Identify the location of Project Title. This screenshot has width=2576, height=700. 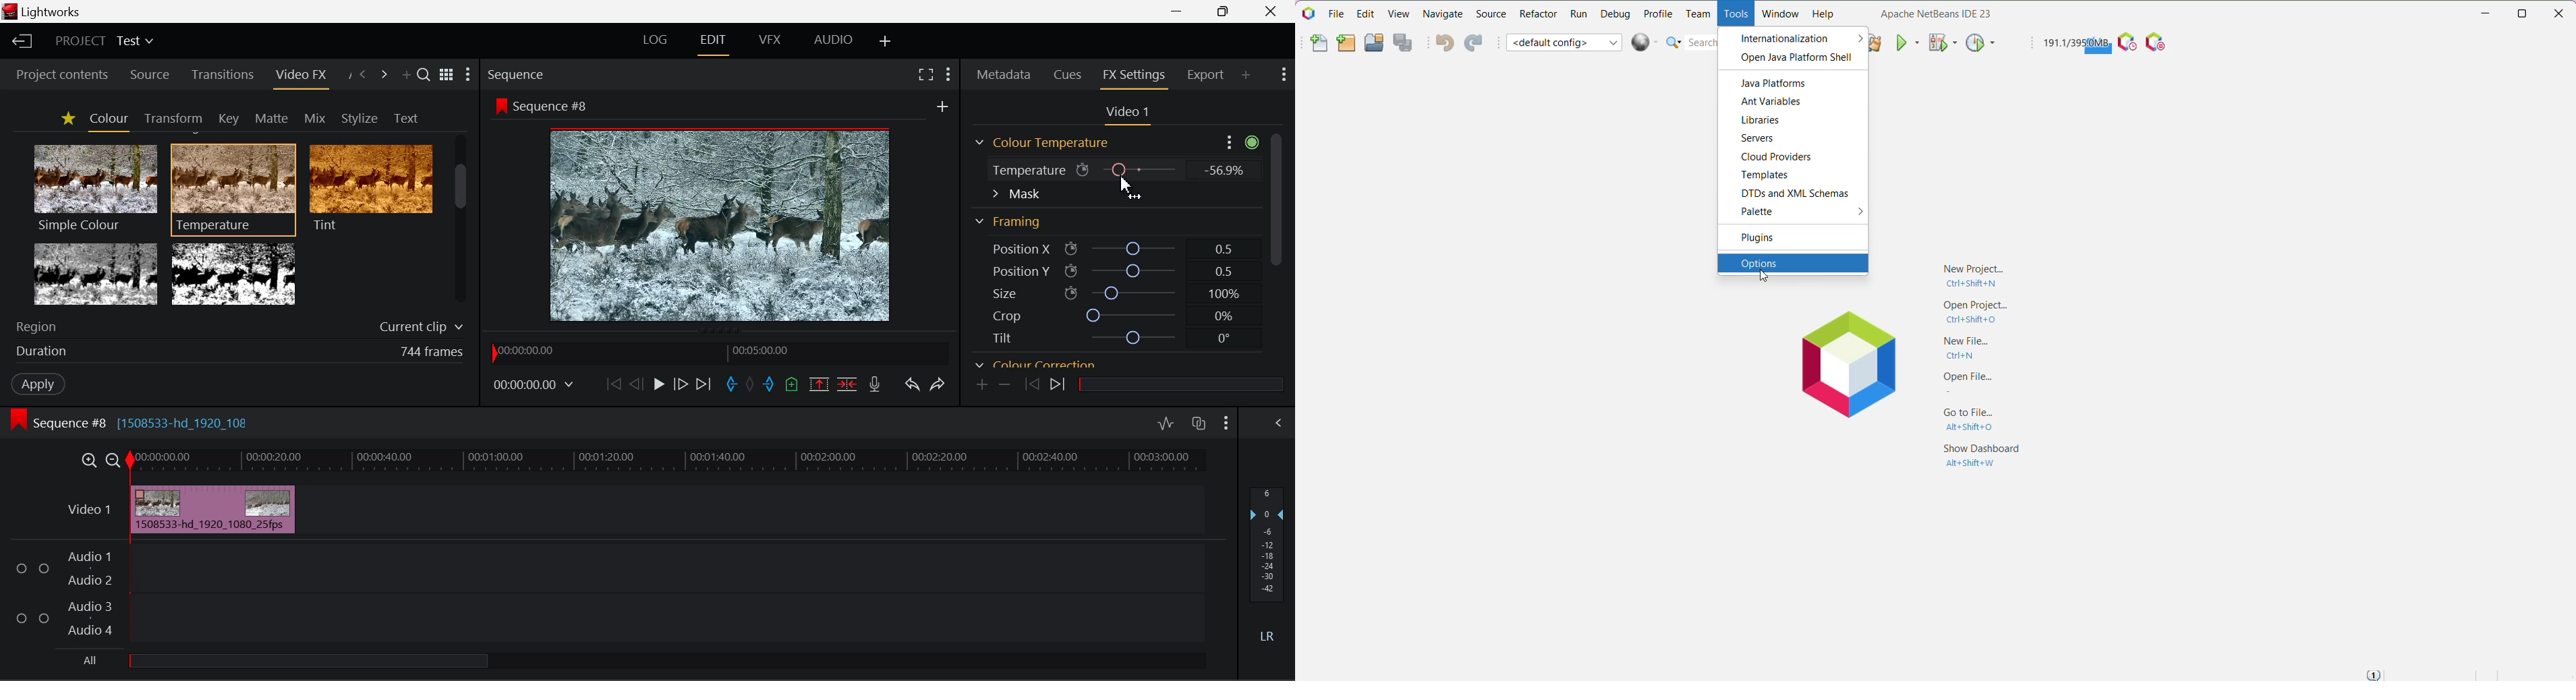
(104, 39).